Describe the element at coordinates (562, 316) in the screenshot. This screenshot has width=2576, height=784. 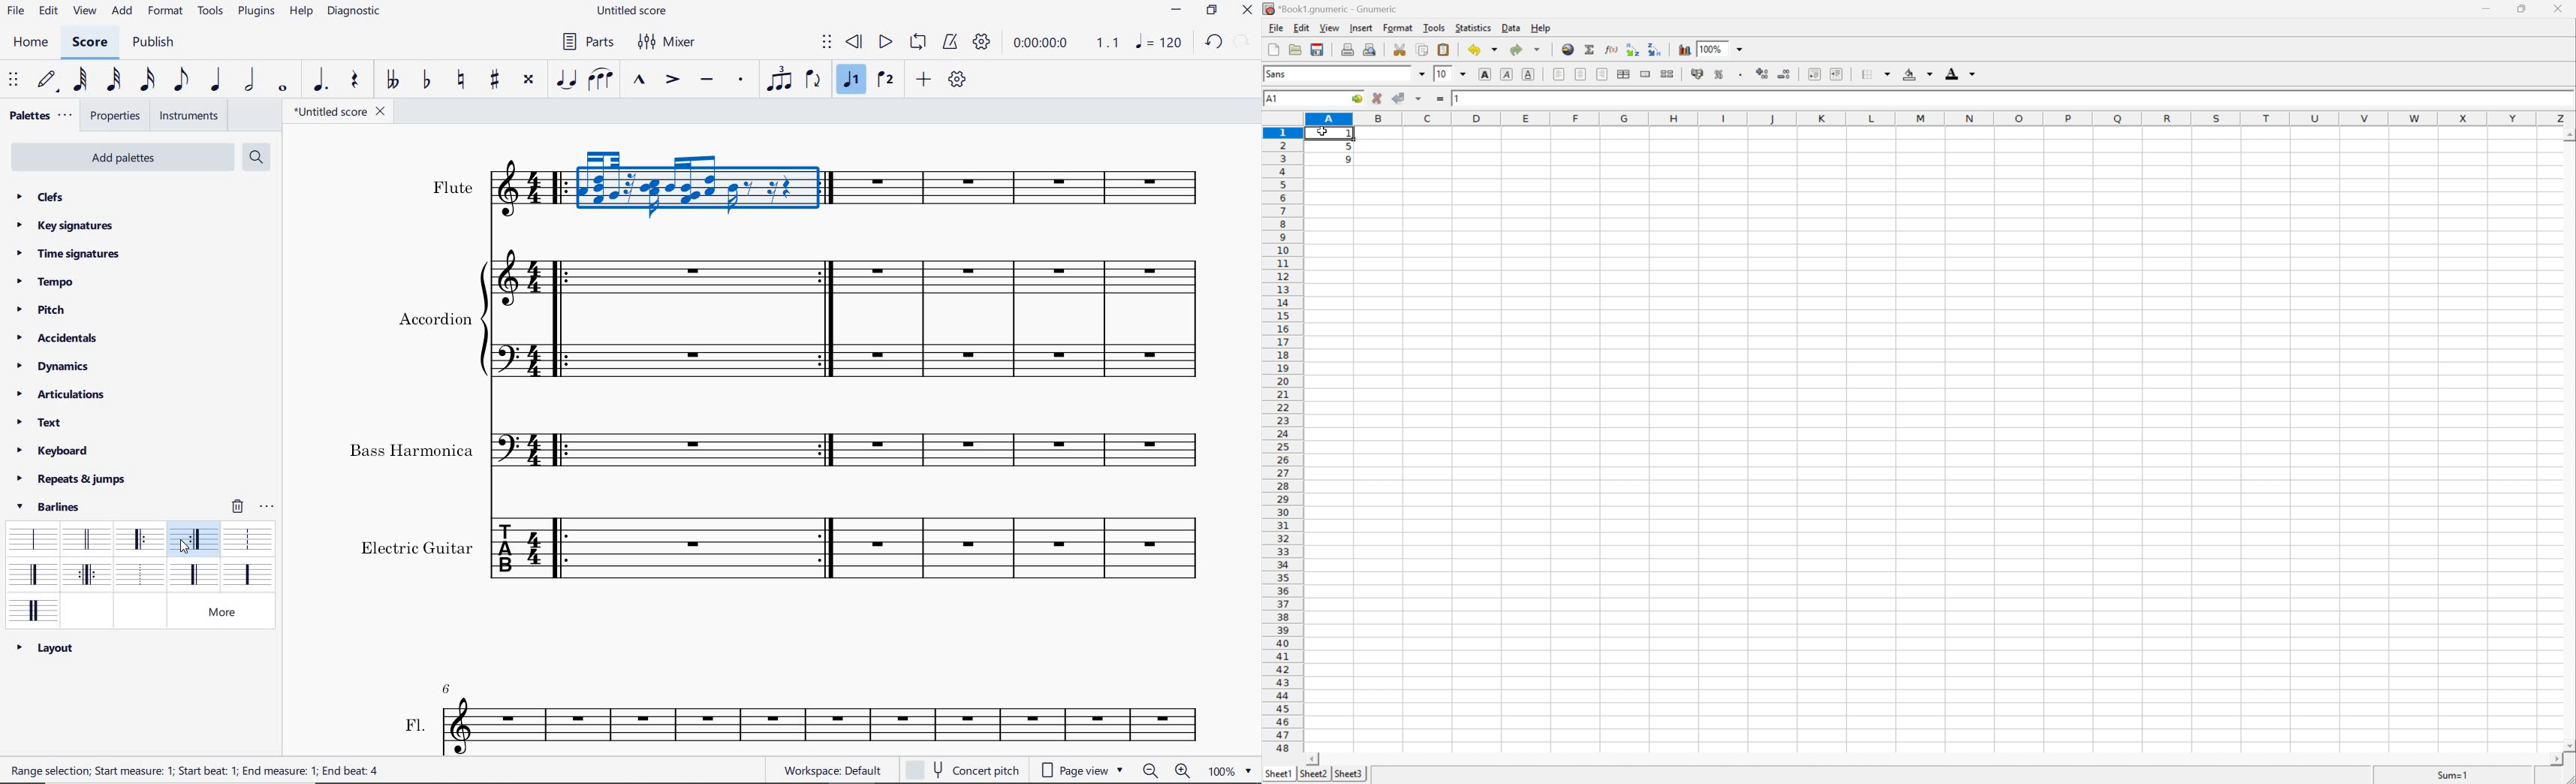
I see `left (start) repeat sign added` at that location.